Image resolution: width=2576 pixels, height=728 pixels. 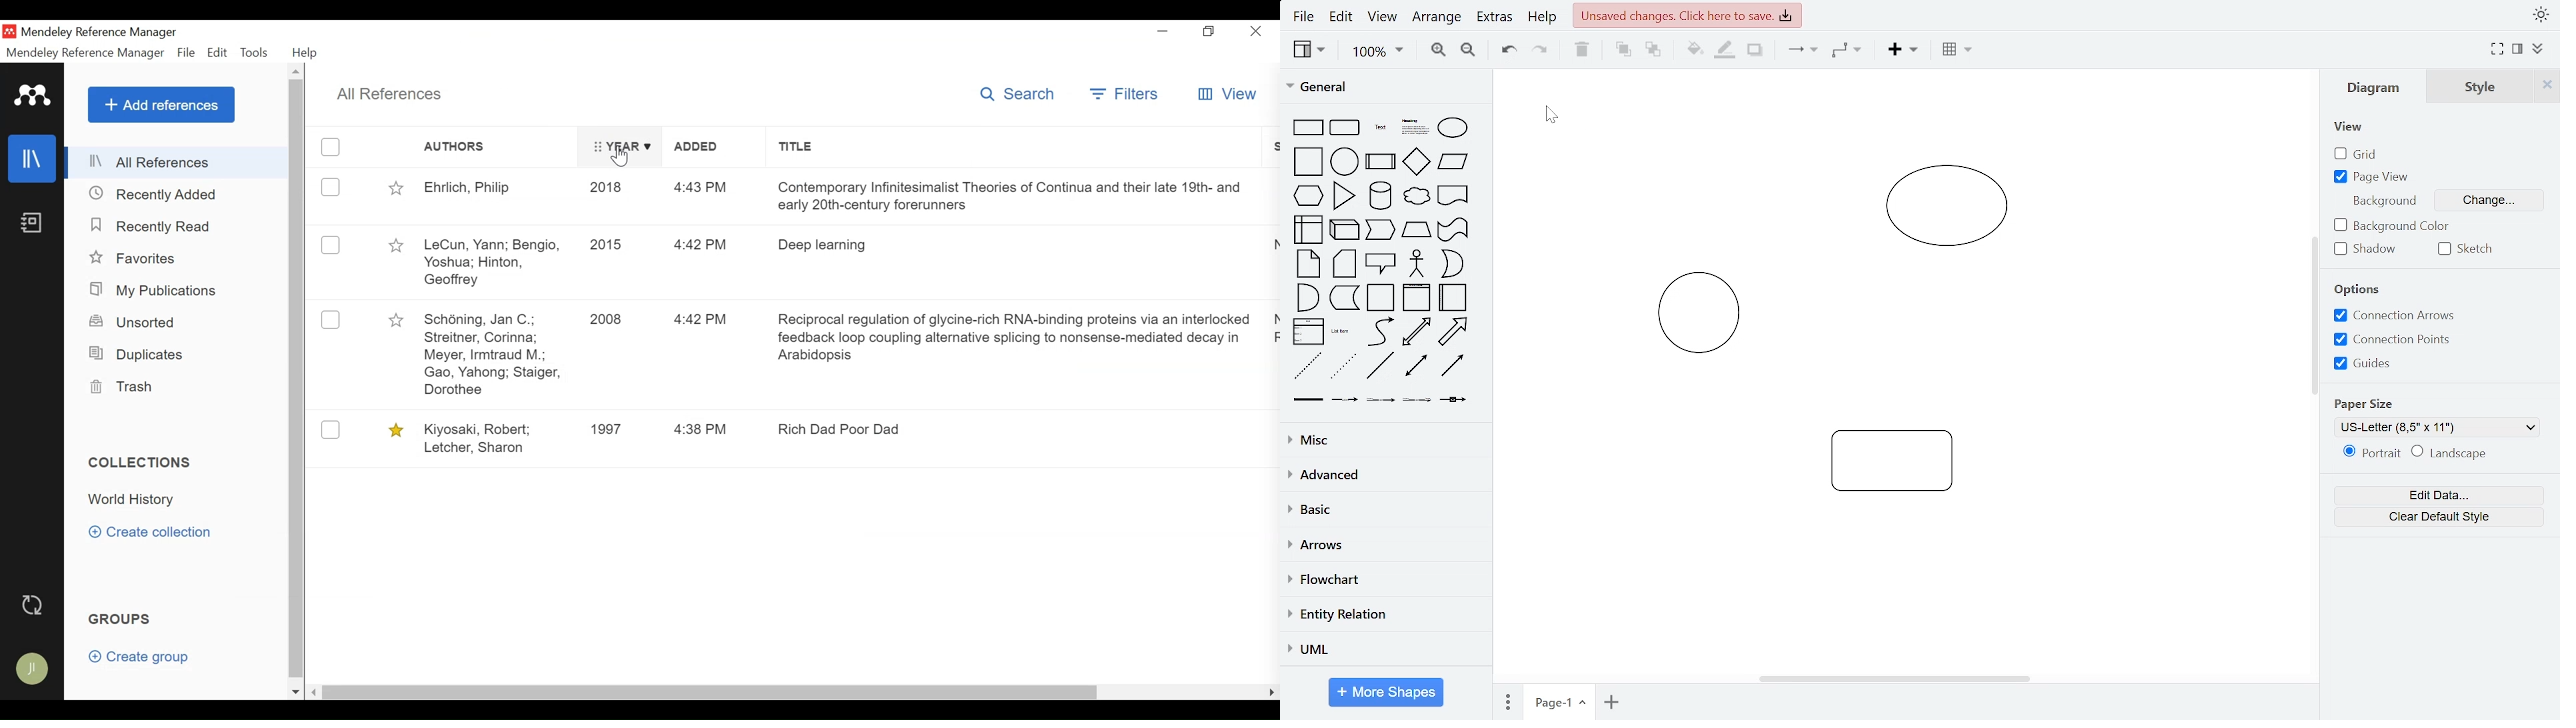 What do you see at coordinates (1021, 147) in the screenshot?
I see `Title` at bounding box center [1021, 147].